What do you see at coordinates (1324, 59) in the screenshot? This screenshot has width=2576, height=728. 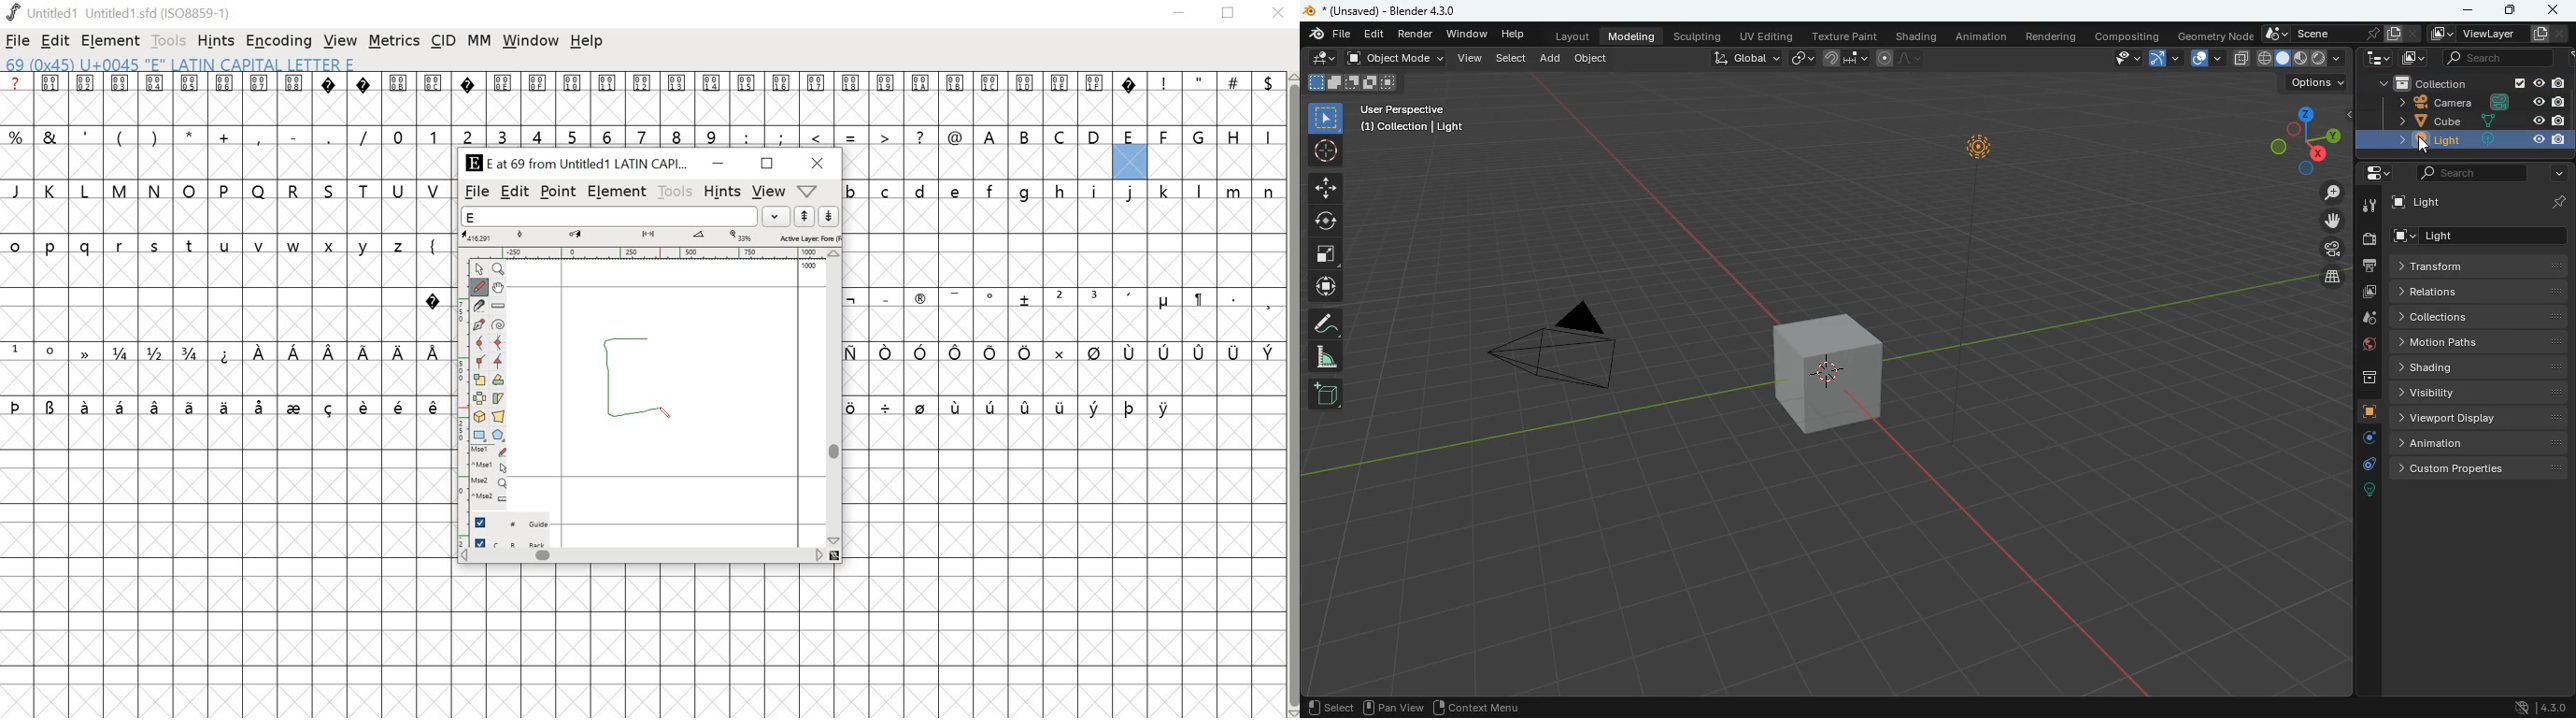 I see `placement` at bounding box center [1324, 59].